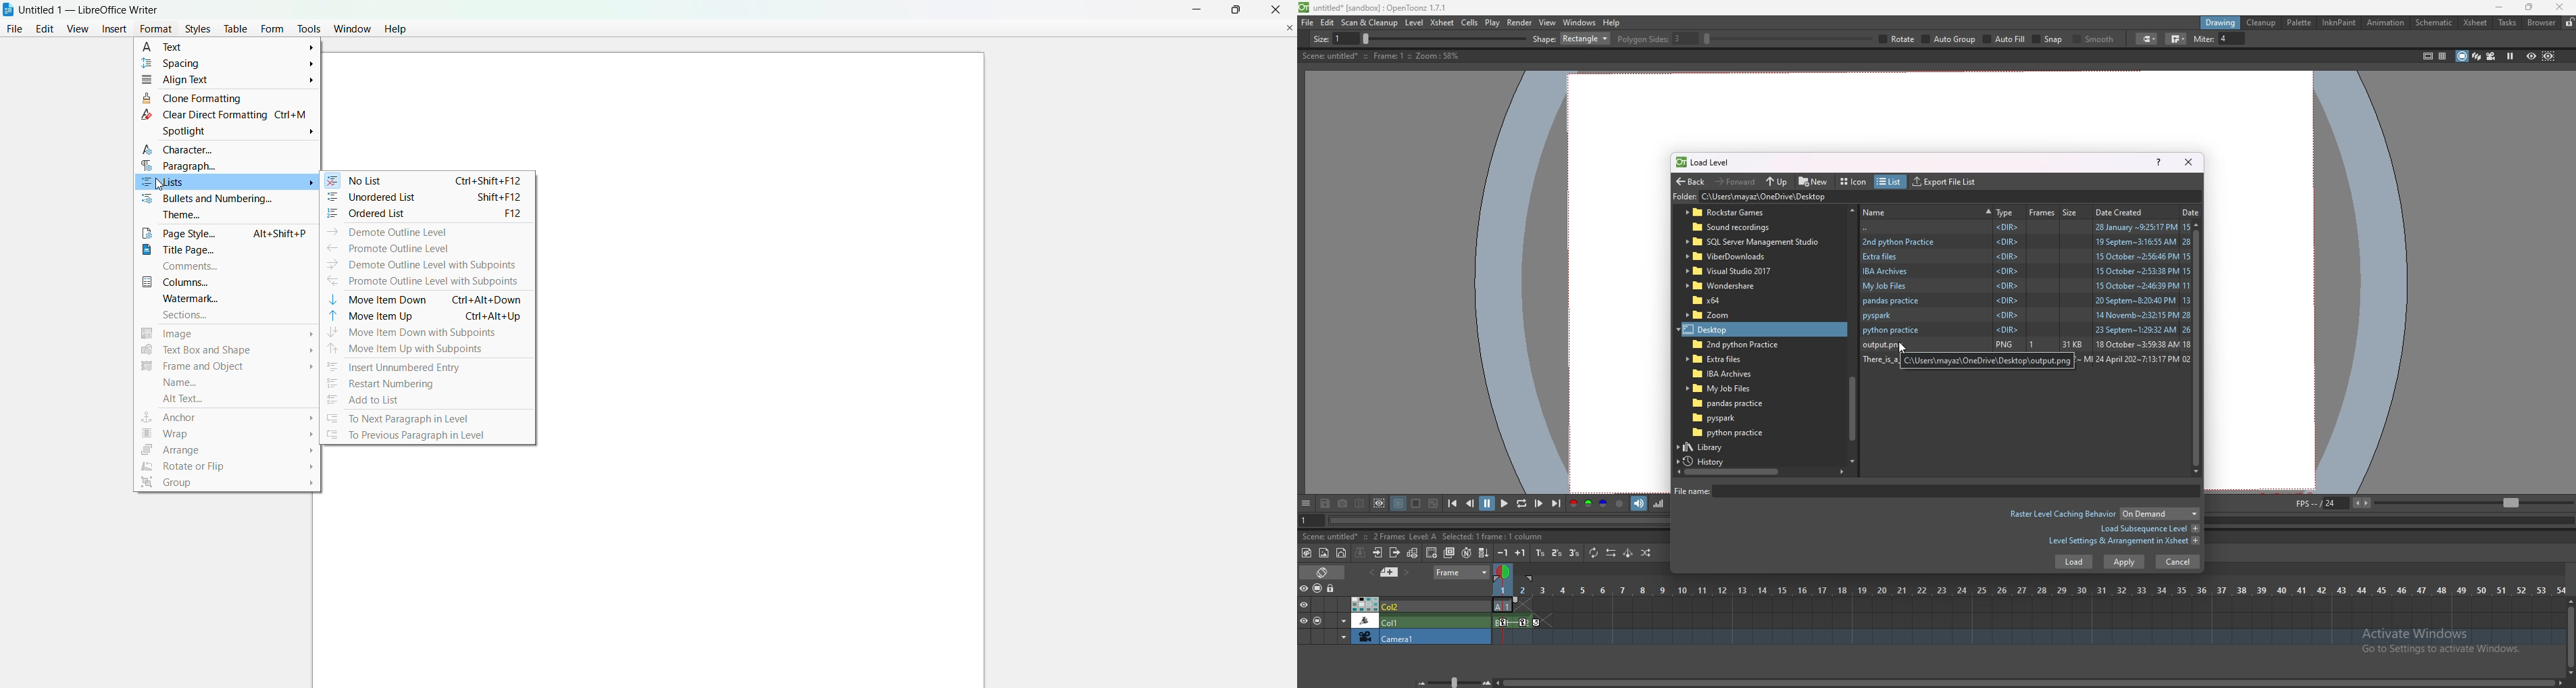  I want to click on demote outline level with subpoints, so click(421, 266).